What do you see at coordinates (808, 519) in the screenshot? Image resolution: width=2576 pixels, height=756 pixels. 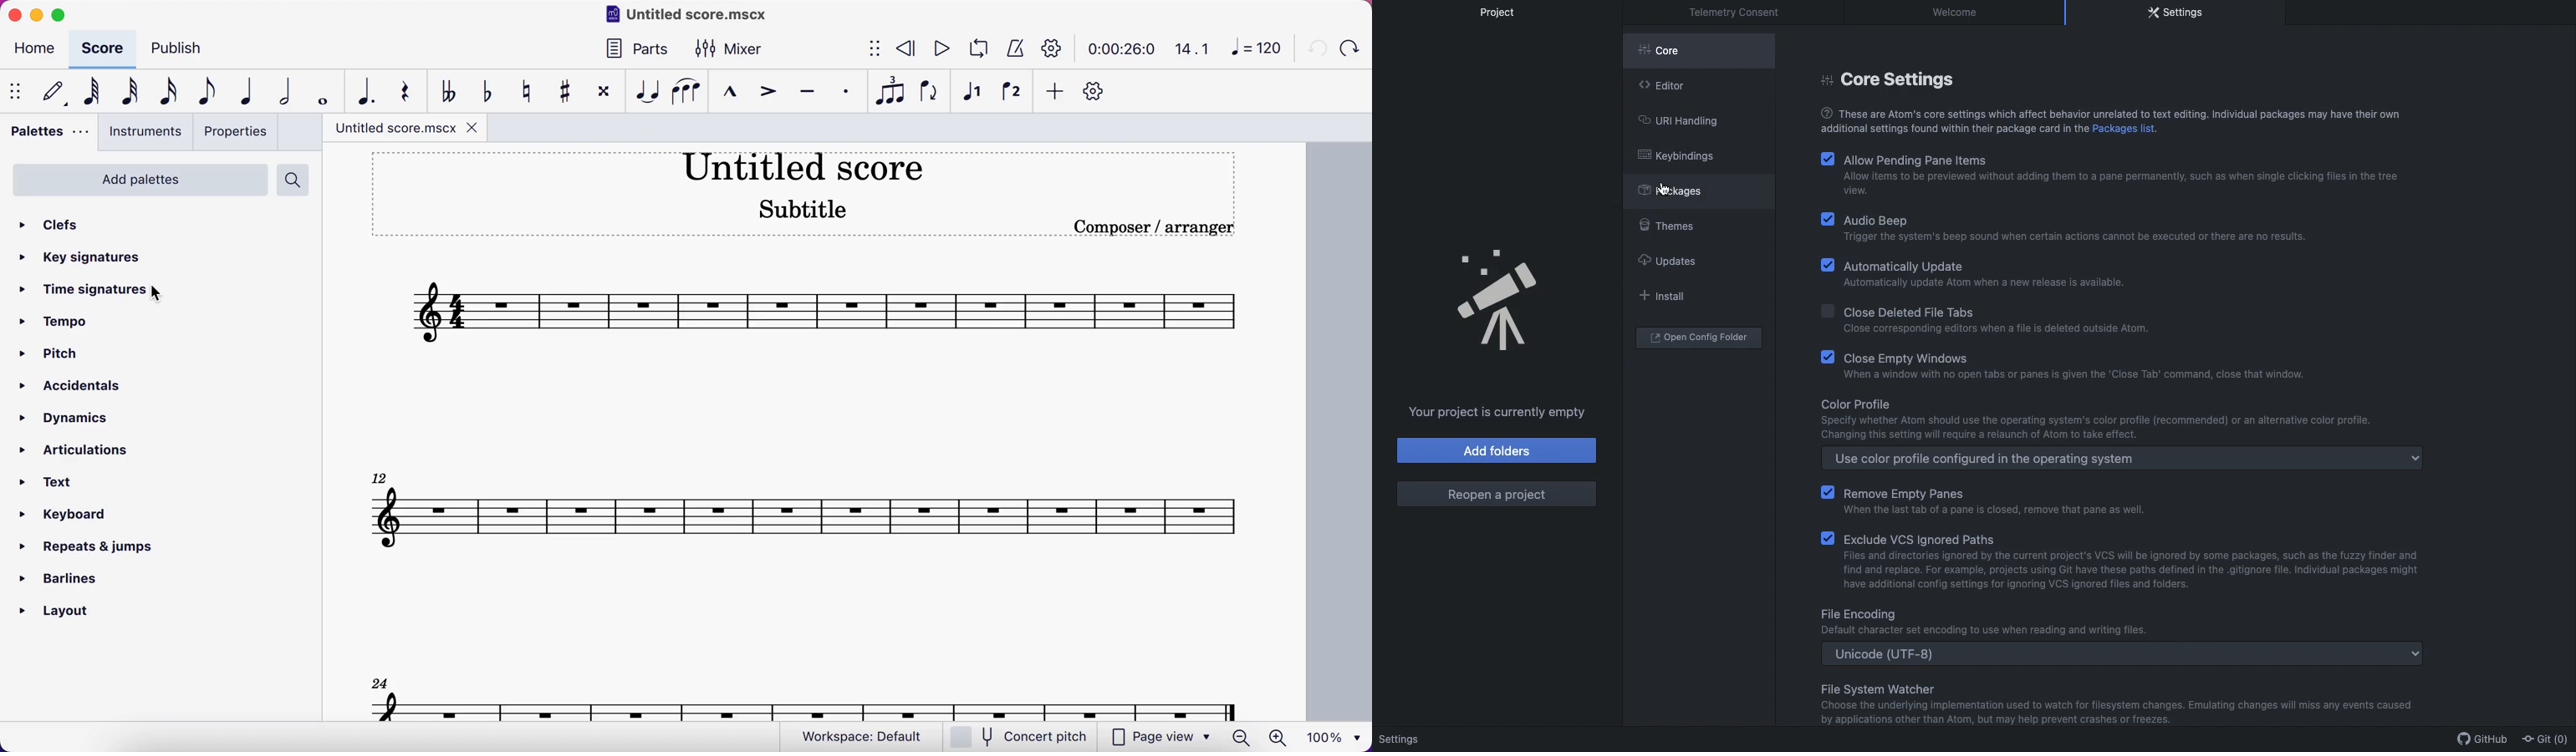 I see `12` at bounding box center [808, 519].